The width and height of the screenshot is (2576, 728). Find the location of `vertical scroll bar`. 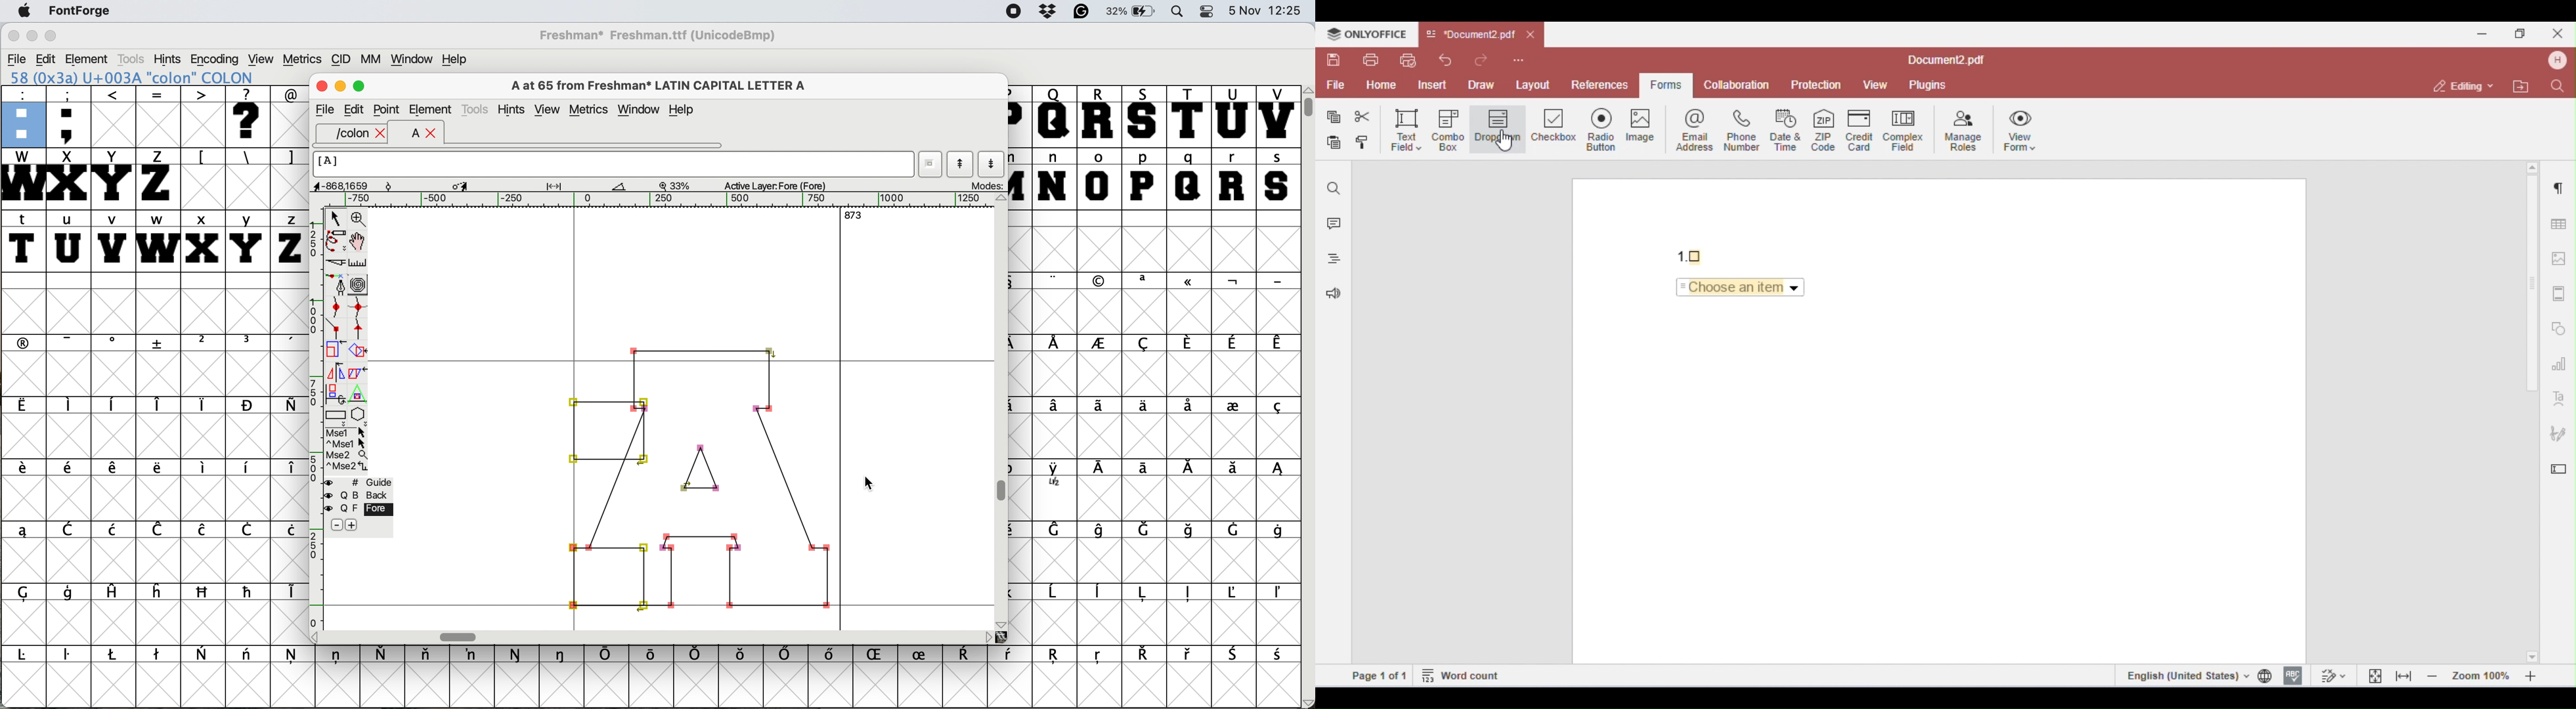

vertical scroll bar is located at coordinates (1003, 412).